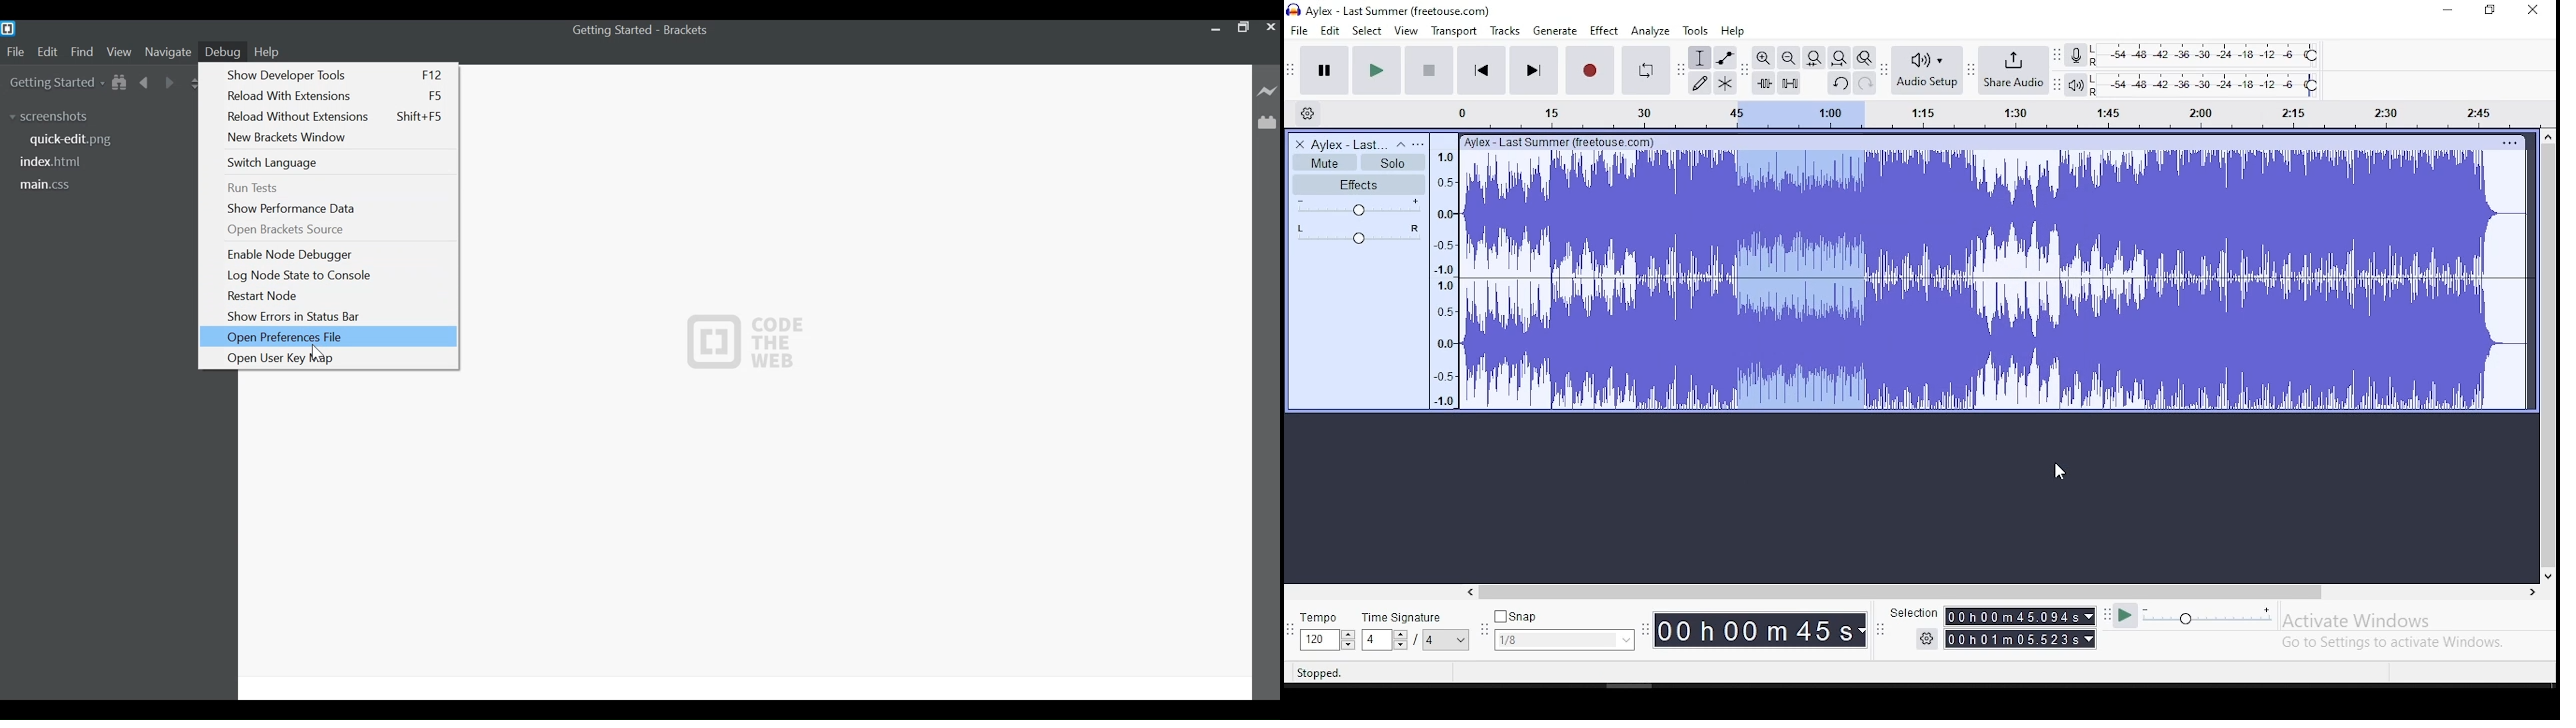  Describe the element at coordinates (1214, 26) in the screenshot. I see `minimize` at that location.